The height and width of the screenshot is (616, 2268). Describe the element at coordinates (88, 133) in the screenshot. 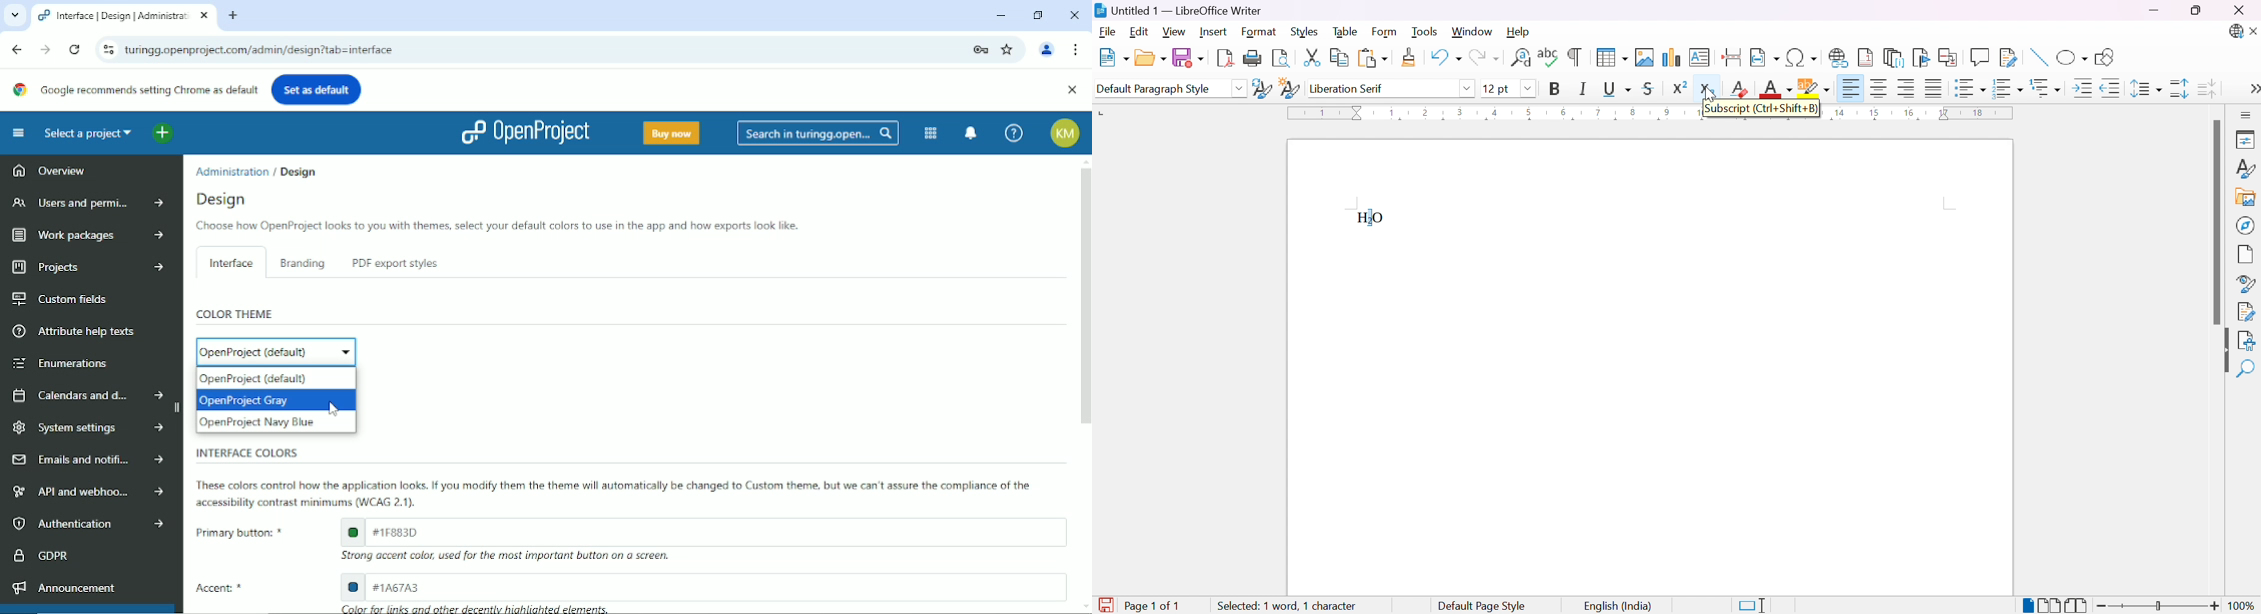

I see `Select a project` at that location.